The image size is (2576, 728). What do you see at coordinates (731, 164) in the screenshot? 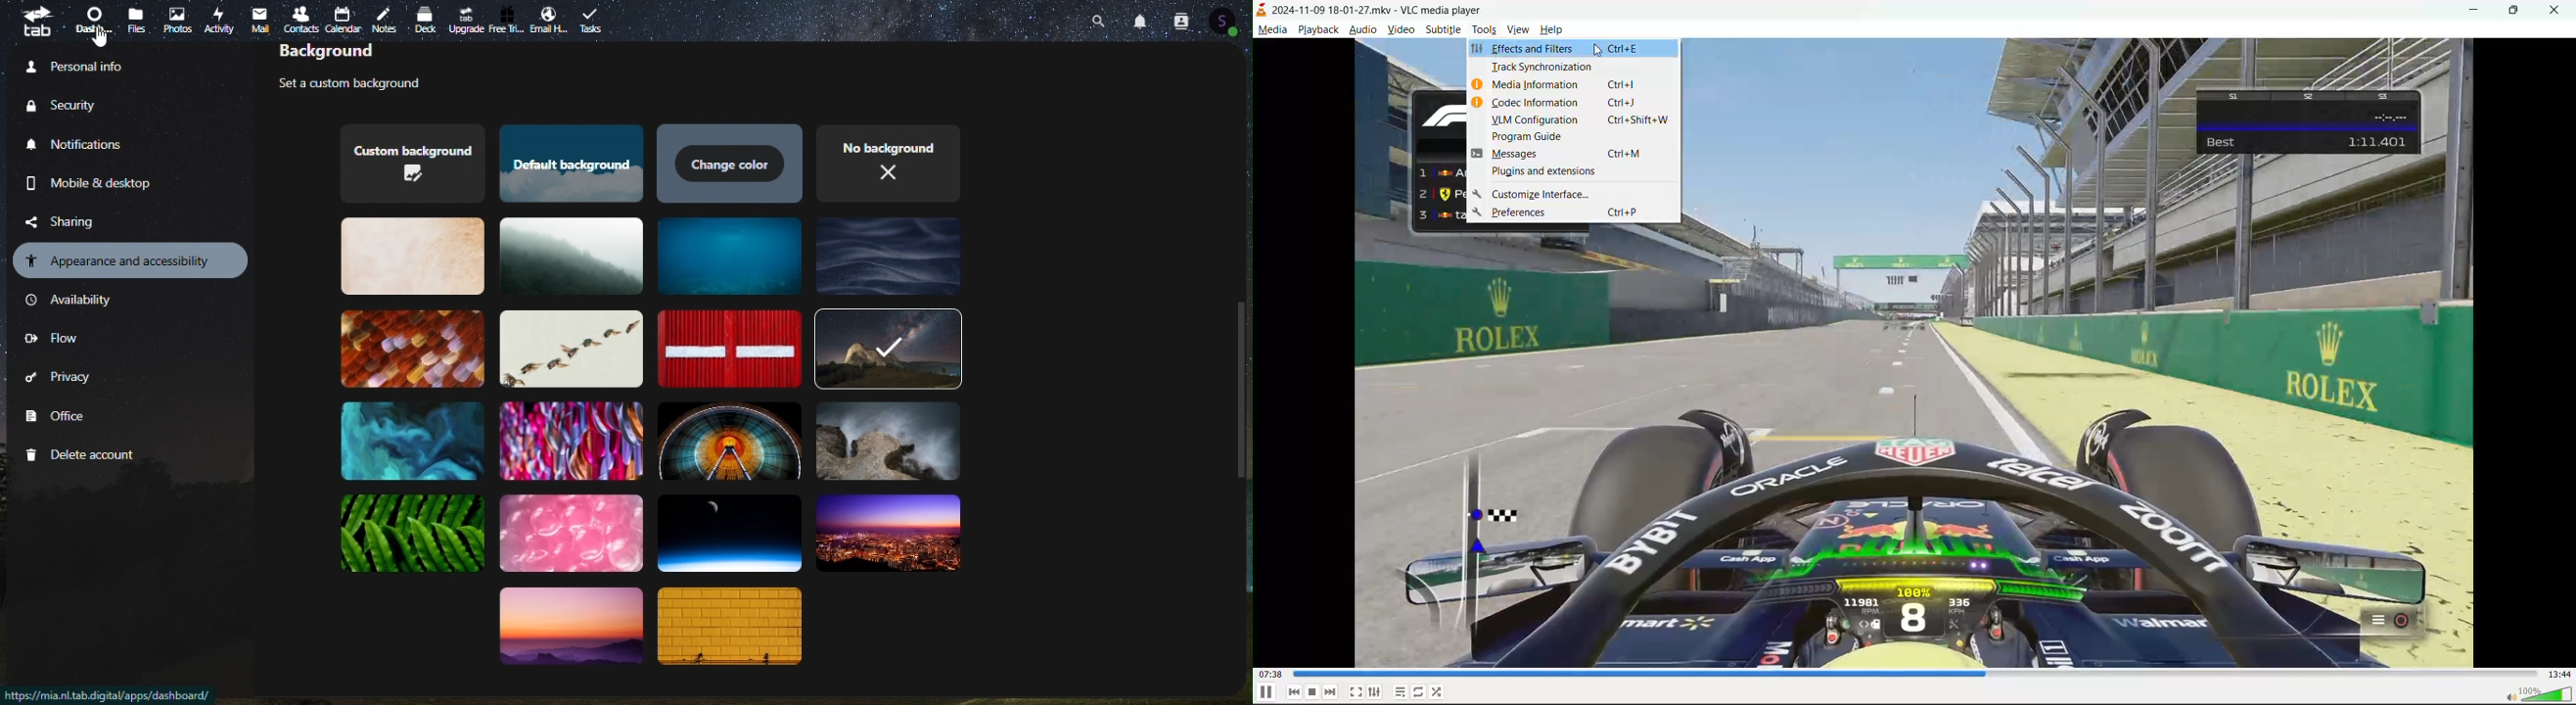
I see `Themes` at bounding box center [731, 164].